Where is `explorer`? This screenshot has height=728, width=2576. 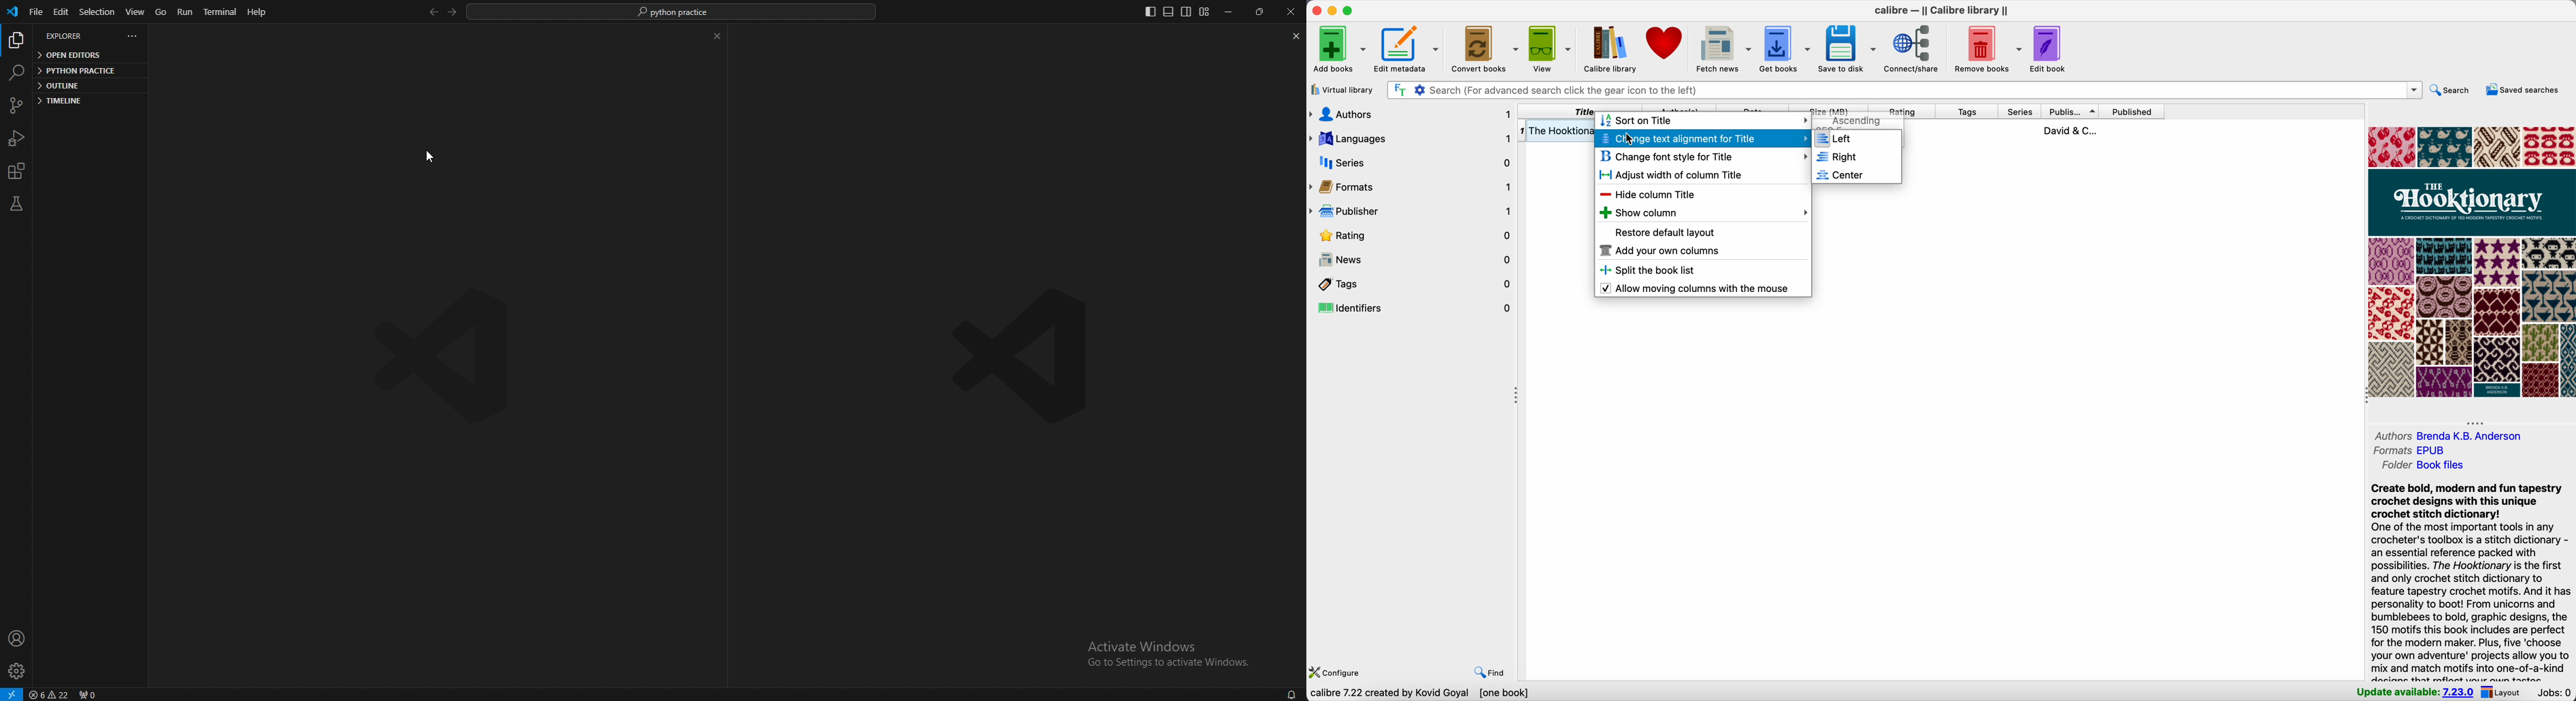
explorer is located at coordinates (15, 42).